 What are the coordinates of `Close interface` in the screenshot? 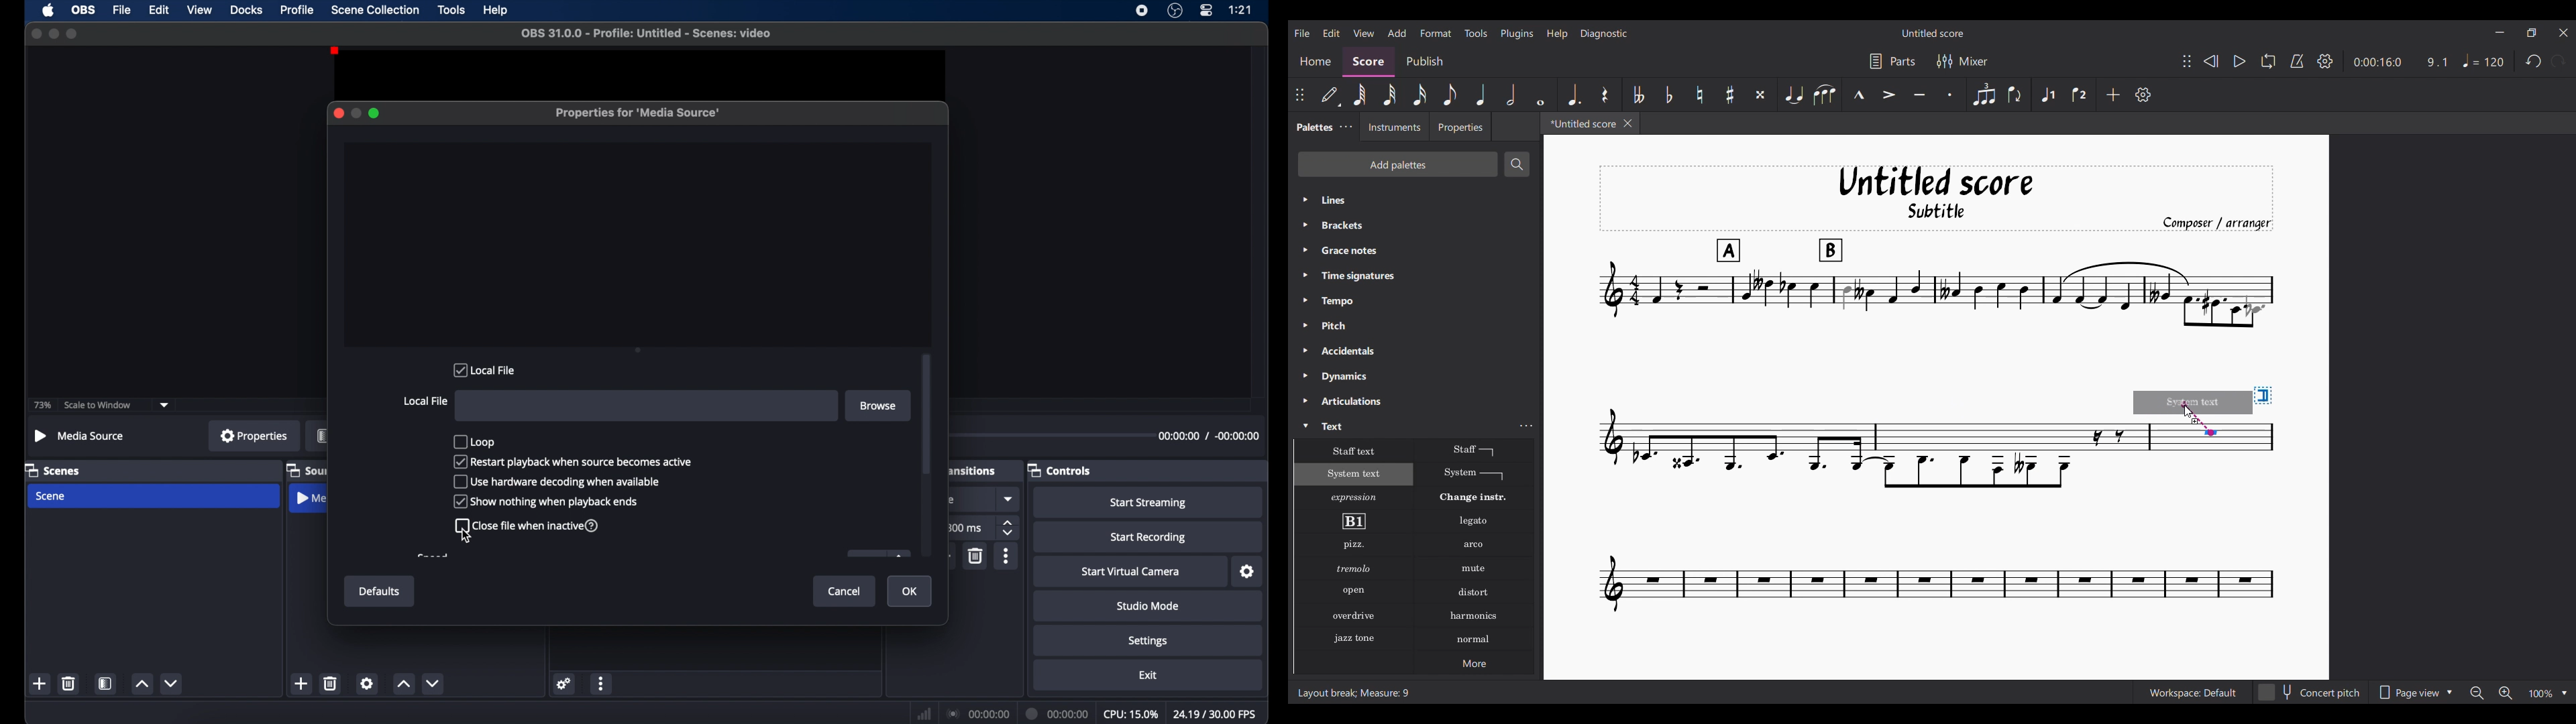 It's located at (2564, 33).